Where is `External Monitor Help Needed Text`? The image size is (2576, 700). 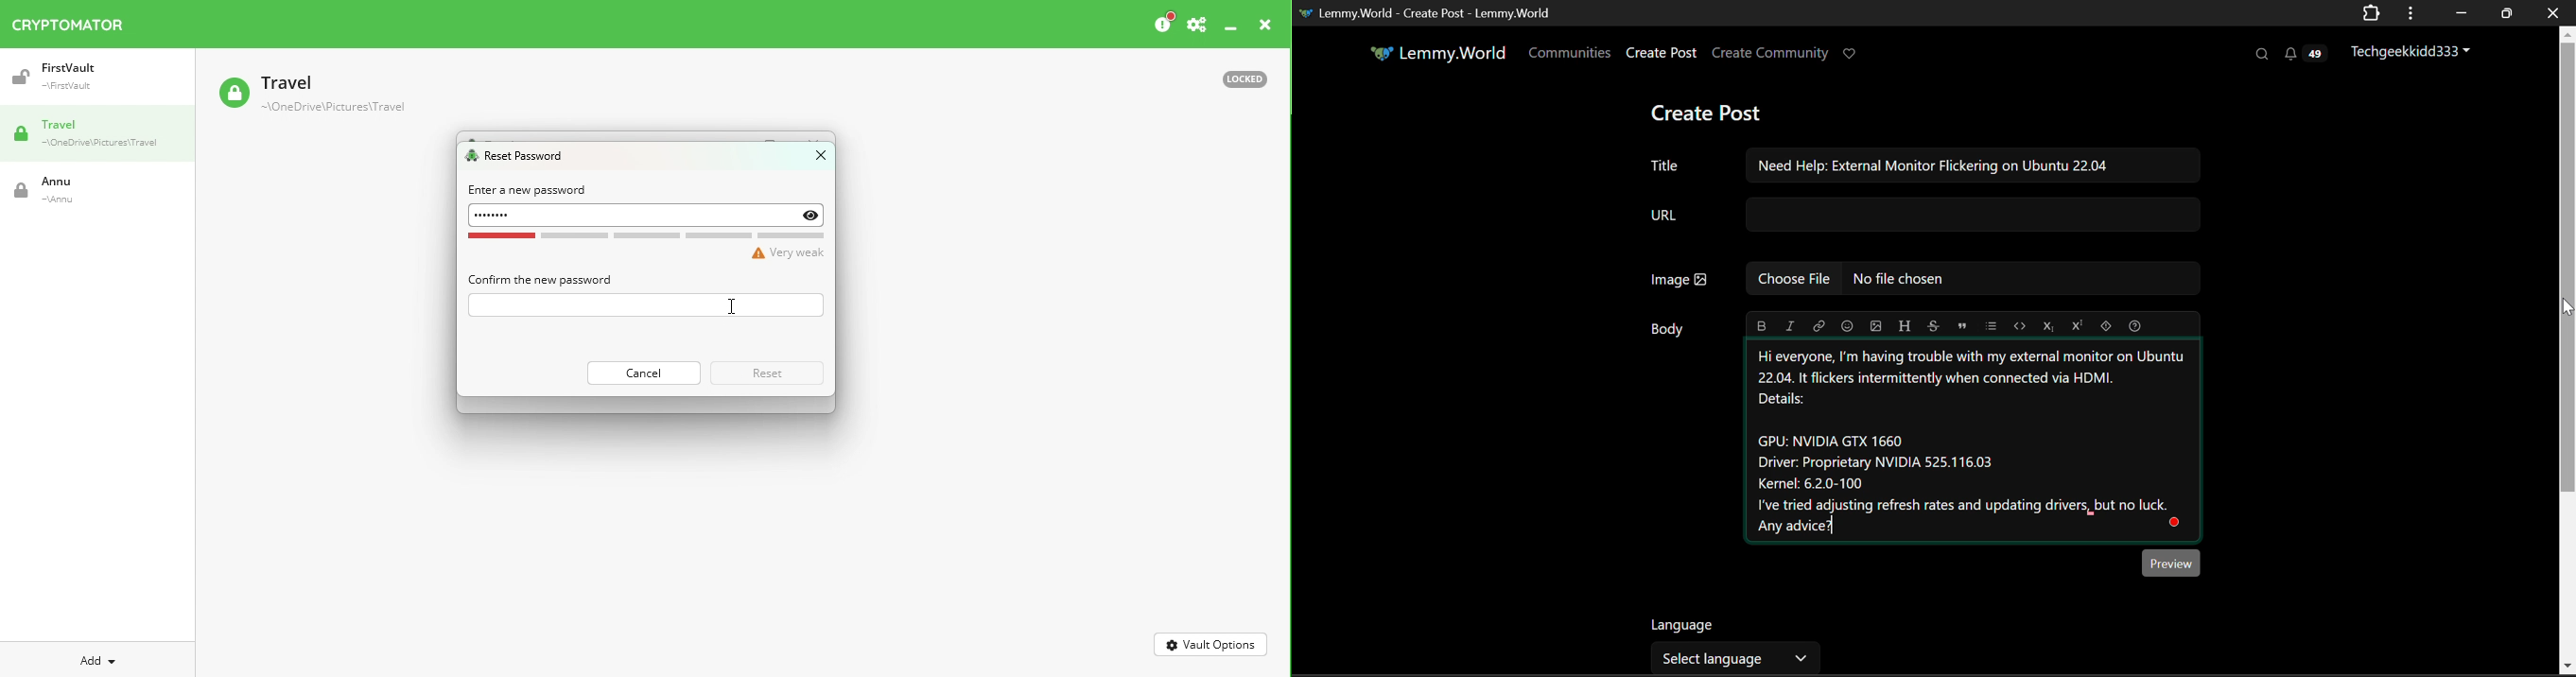 External Monitor Help Needed Text is located at coordinates (1974, 442).